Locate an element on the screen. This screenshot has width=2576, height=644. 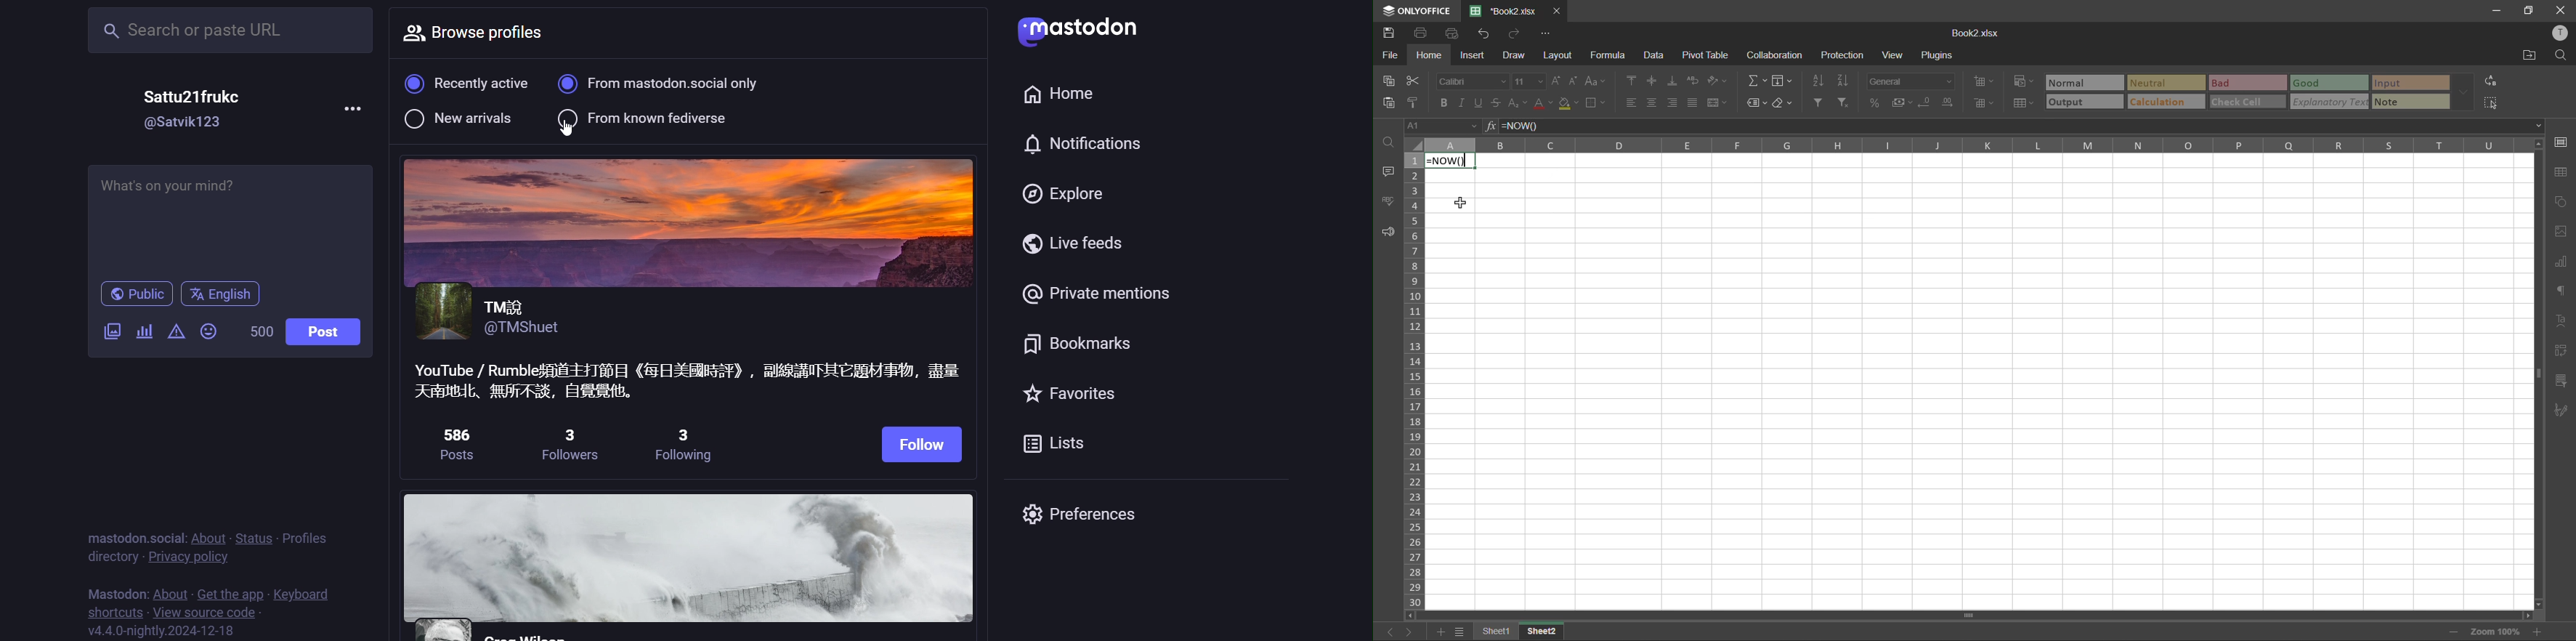
mastodon is located at coordinates (1087, 31).